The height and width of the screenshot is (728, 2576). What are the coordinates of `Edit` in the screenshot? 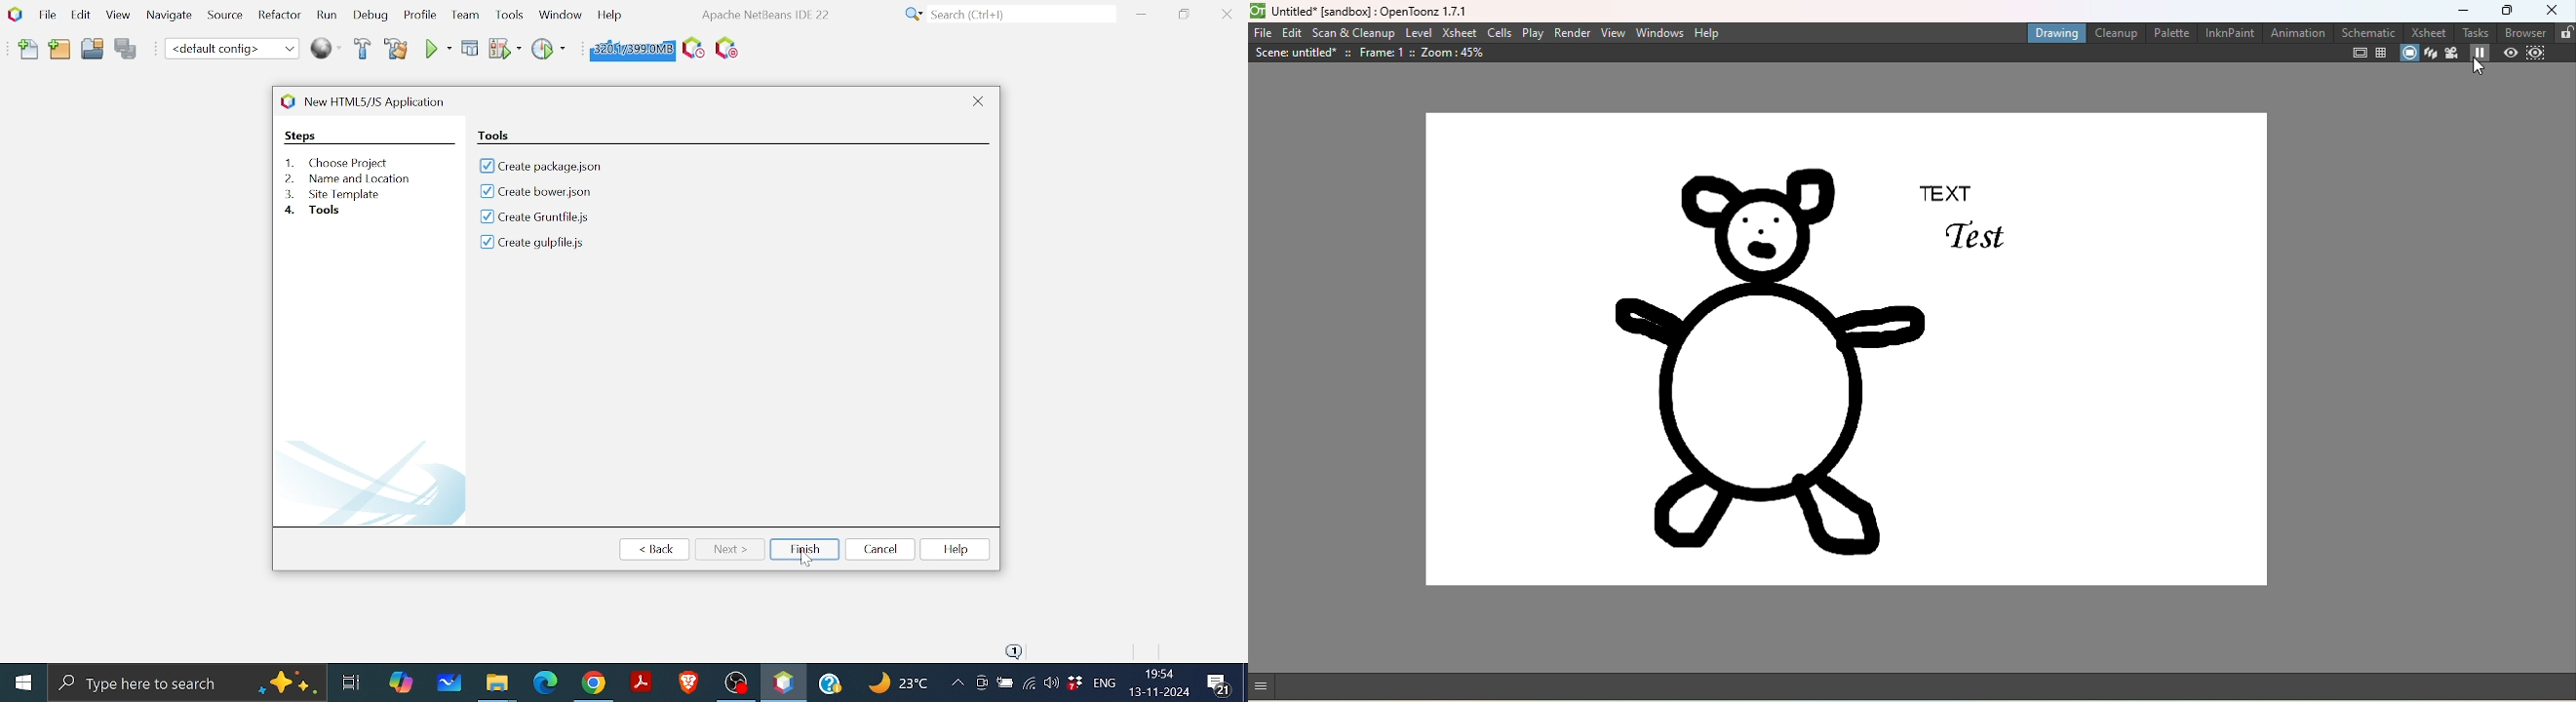 It's located at (1293, 34).